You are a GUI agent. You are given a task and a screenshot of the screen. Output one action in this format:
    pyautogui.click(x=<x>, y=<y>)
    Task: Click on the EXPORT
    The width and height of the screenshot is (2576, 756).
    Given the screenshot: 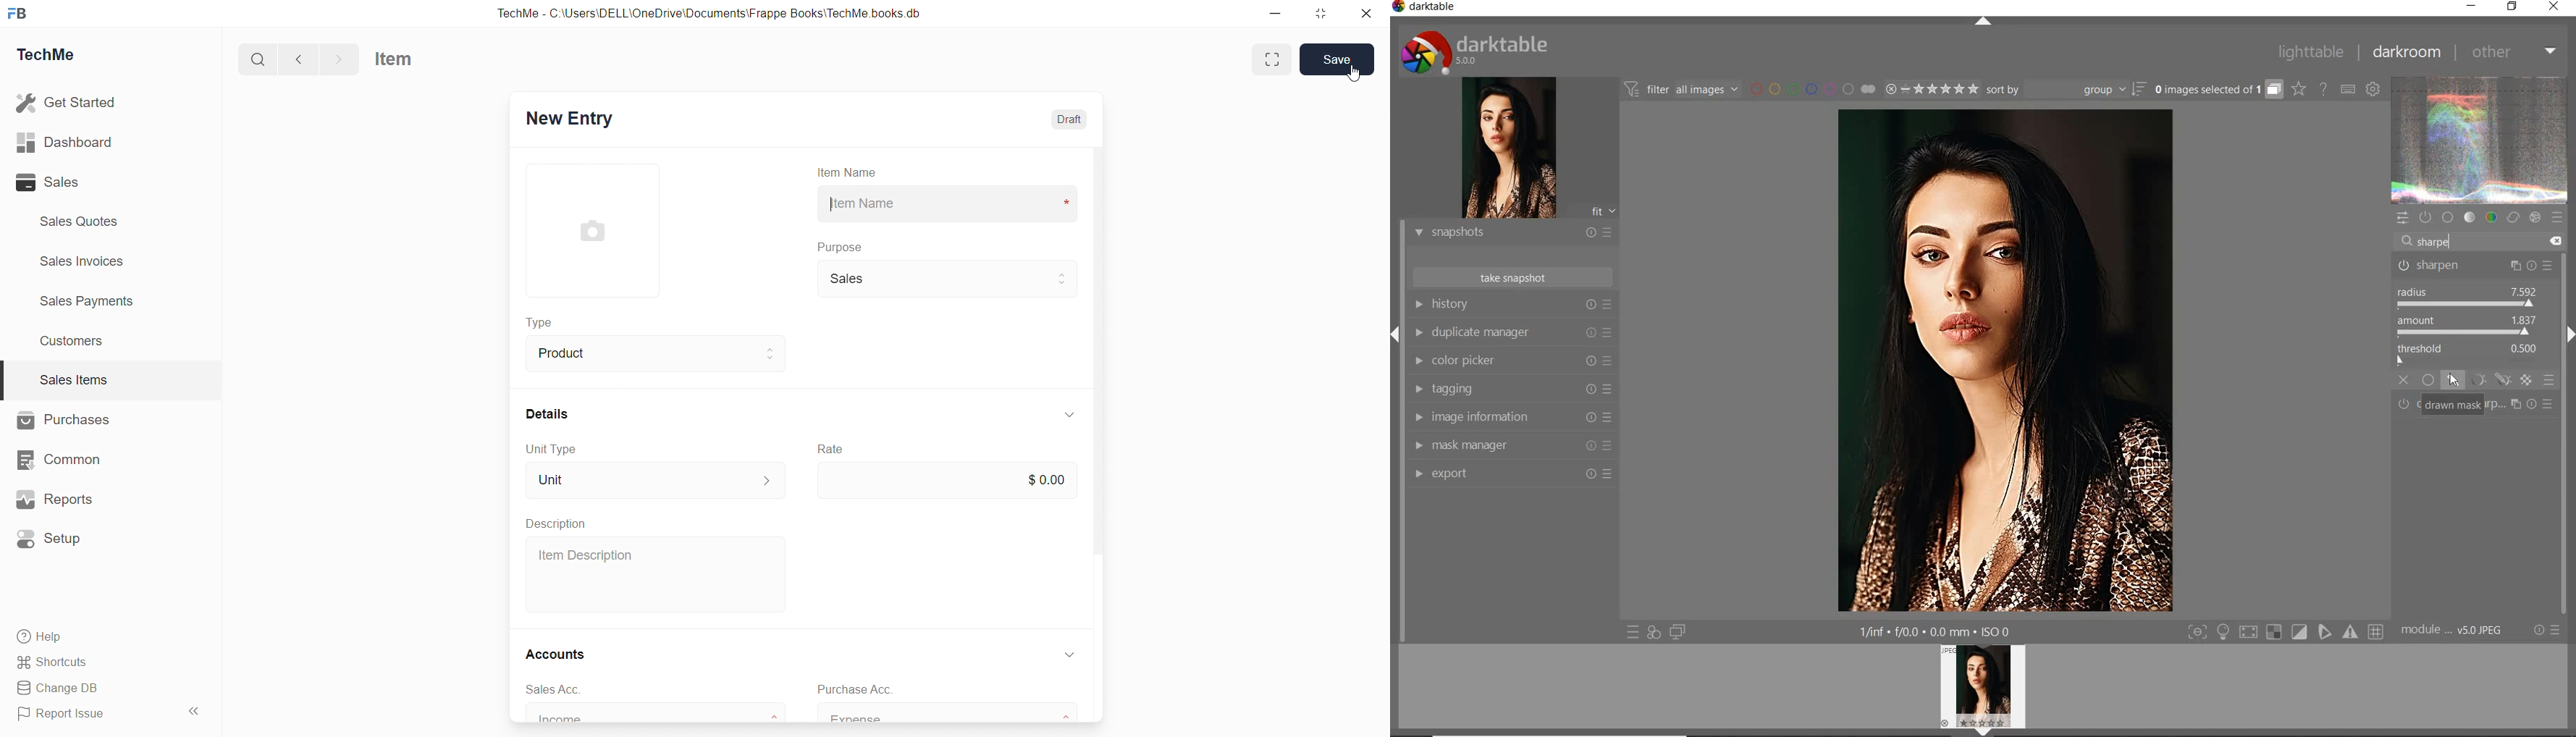 What is the action you would take?
    pyautogui.click(x=1509, y=474)
    